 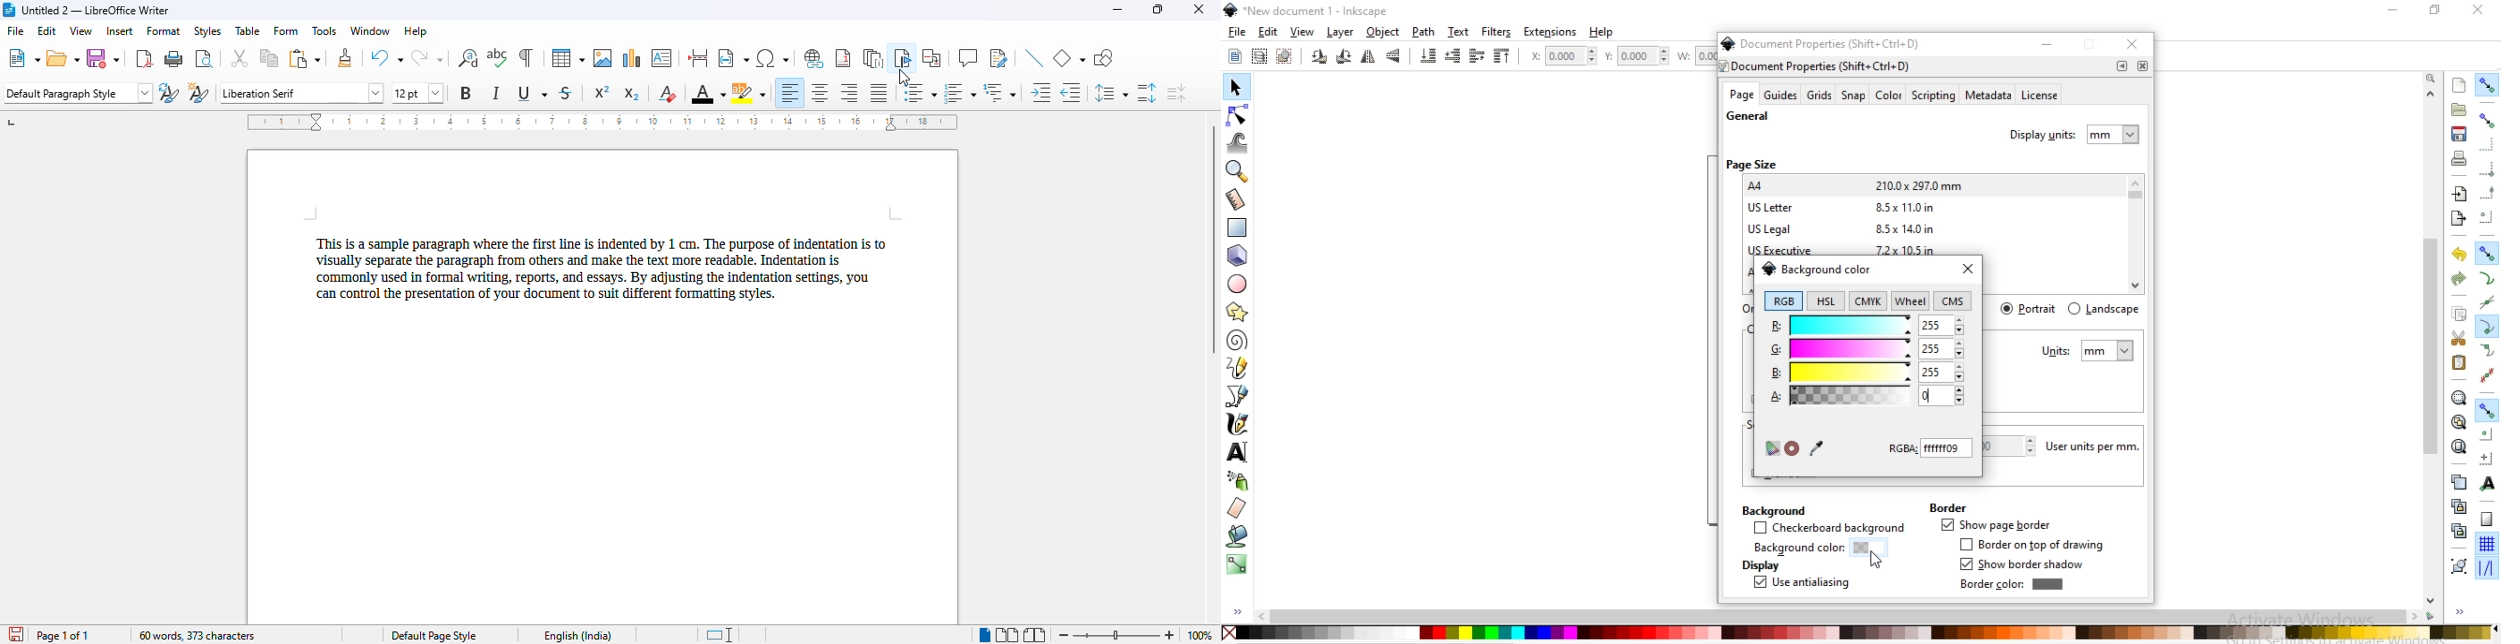 What do you see at coordinates (1813, 549) in the screenshot?
I see `background color` at bounding box center [1813, 549].